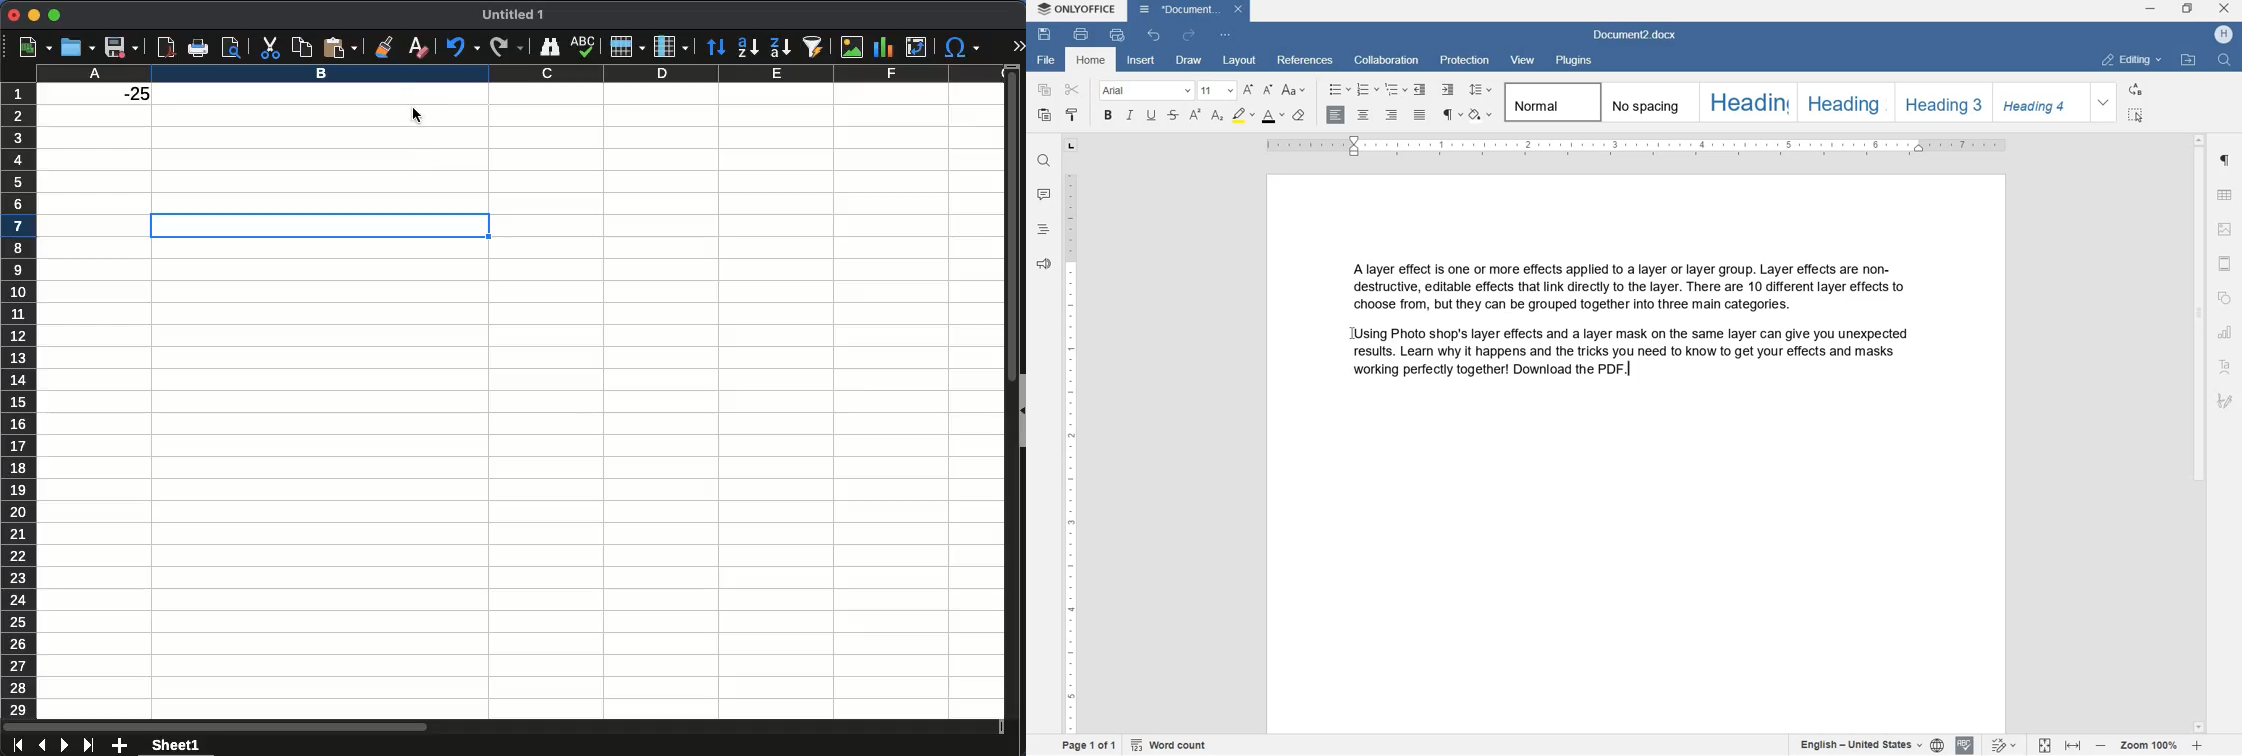  What do you see at coordinates (1296, 91) in the screenshot?
I see `CHANGE CASE` at bounding box center [1296, 91].